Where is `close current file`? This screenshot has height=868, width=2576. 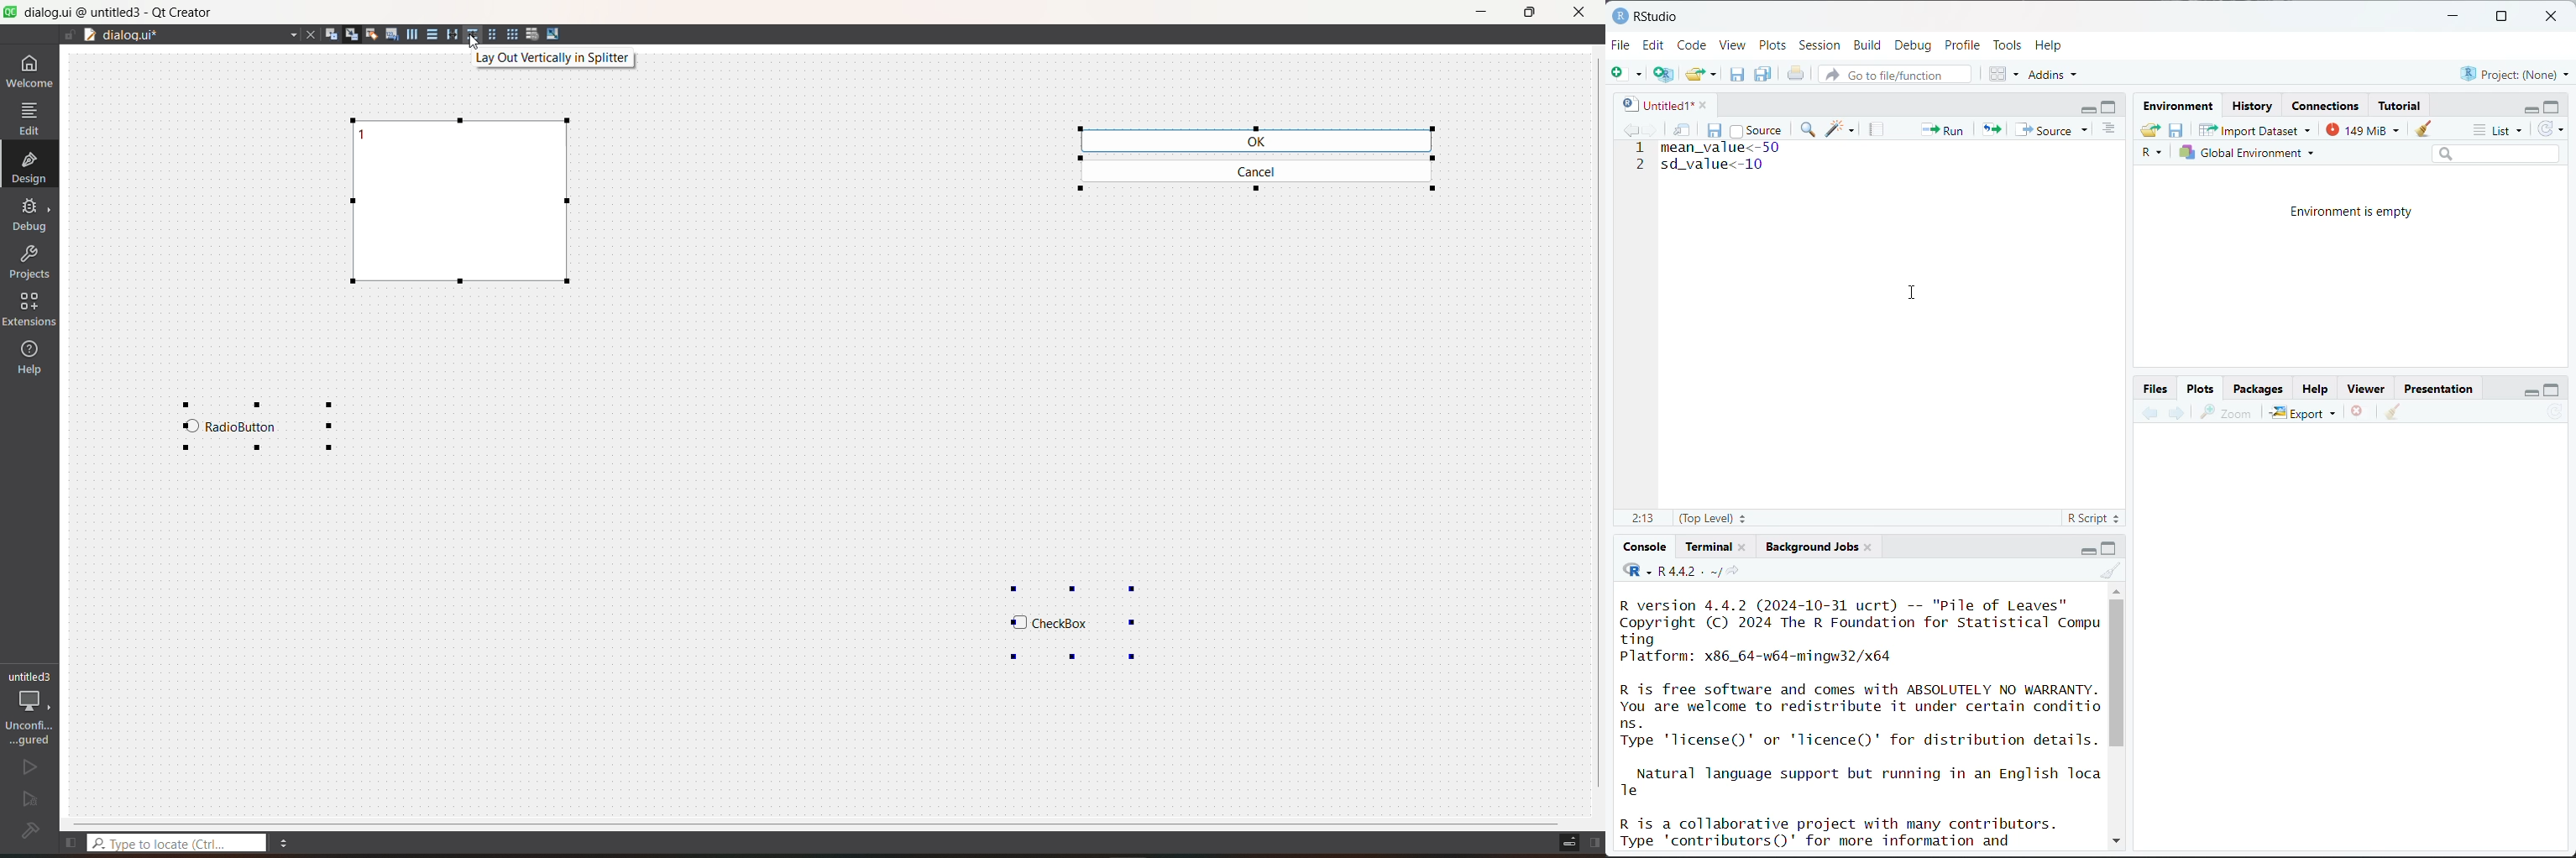 close current file is located at coordinates (308, 37).